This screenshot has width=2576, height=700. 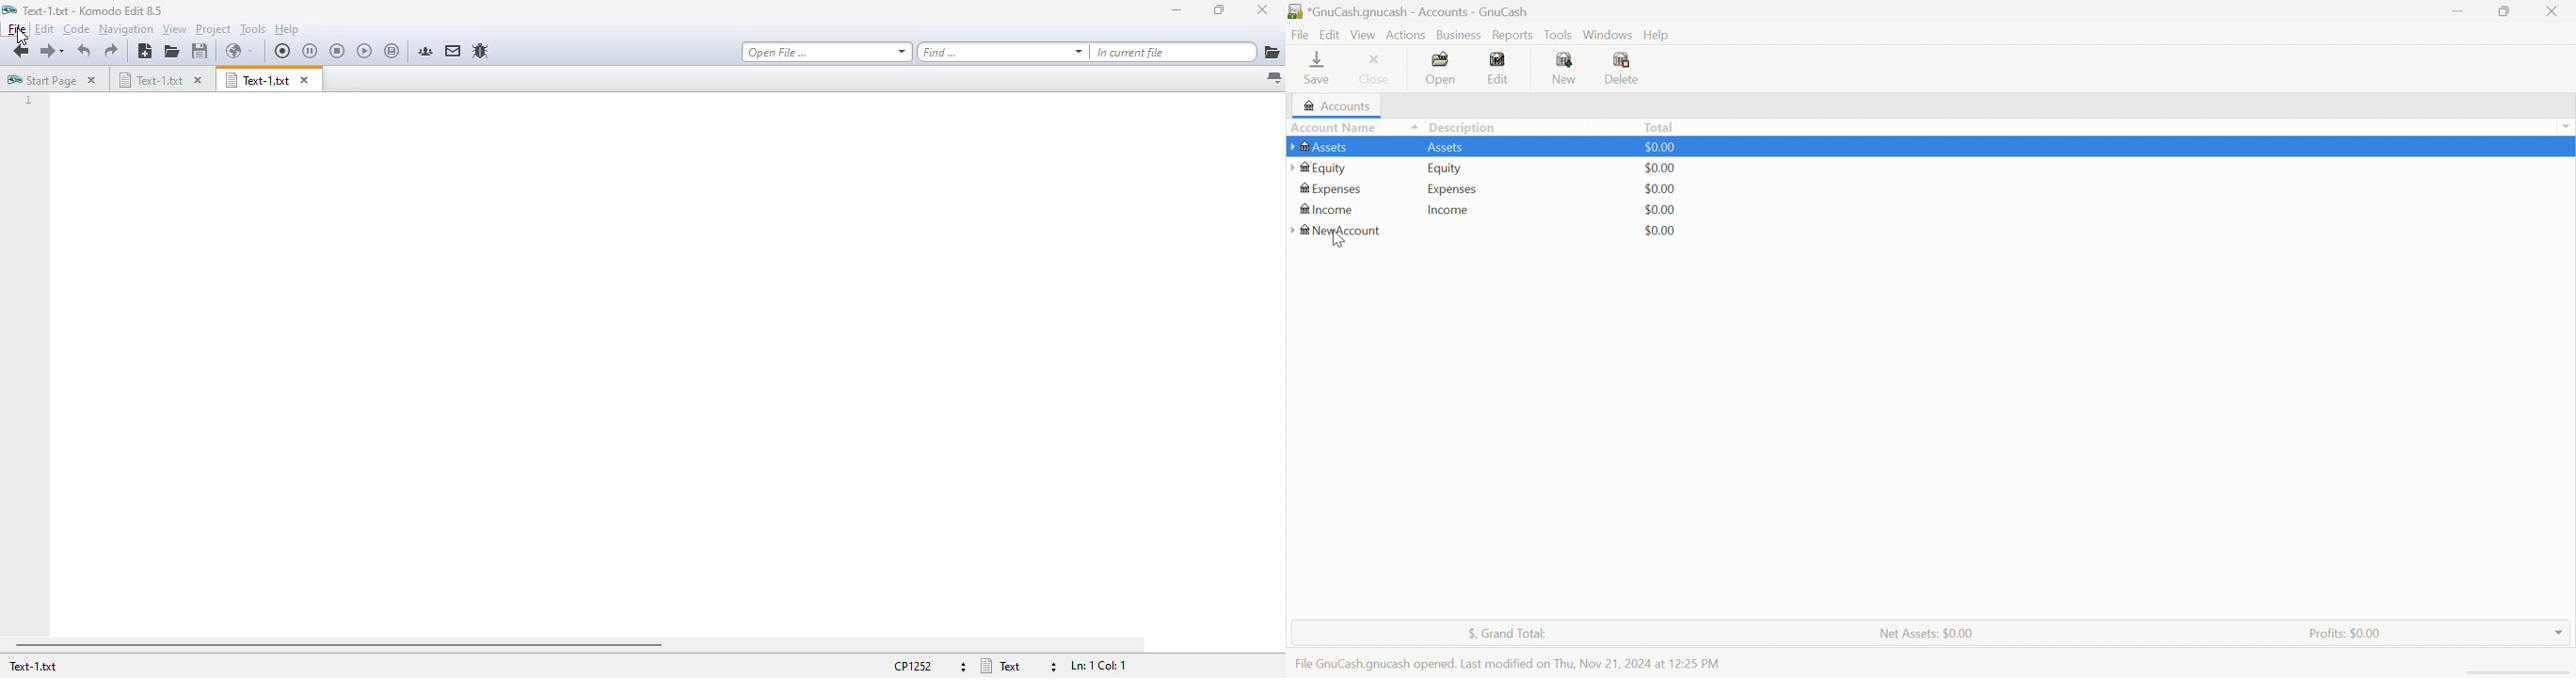 I want to click on code, so click(x=76, y=29).